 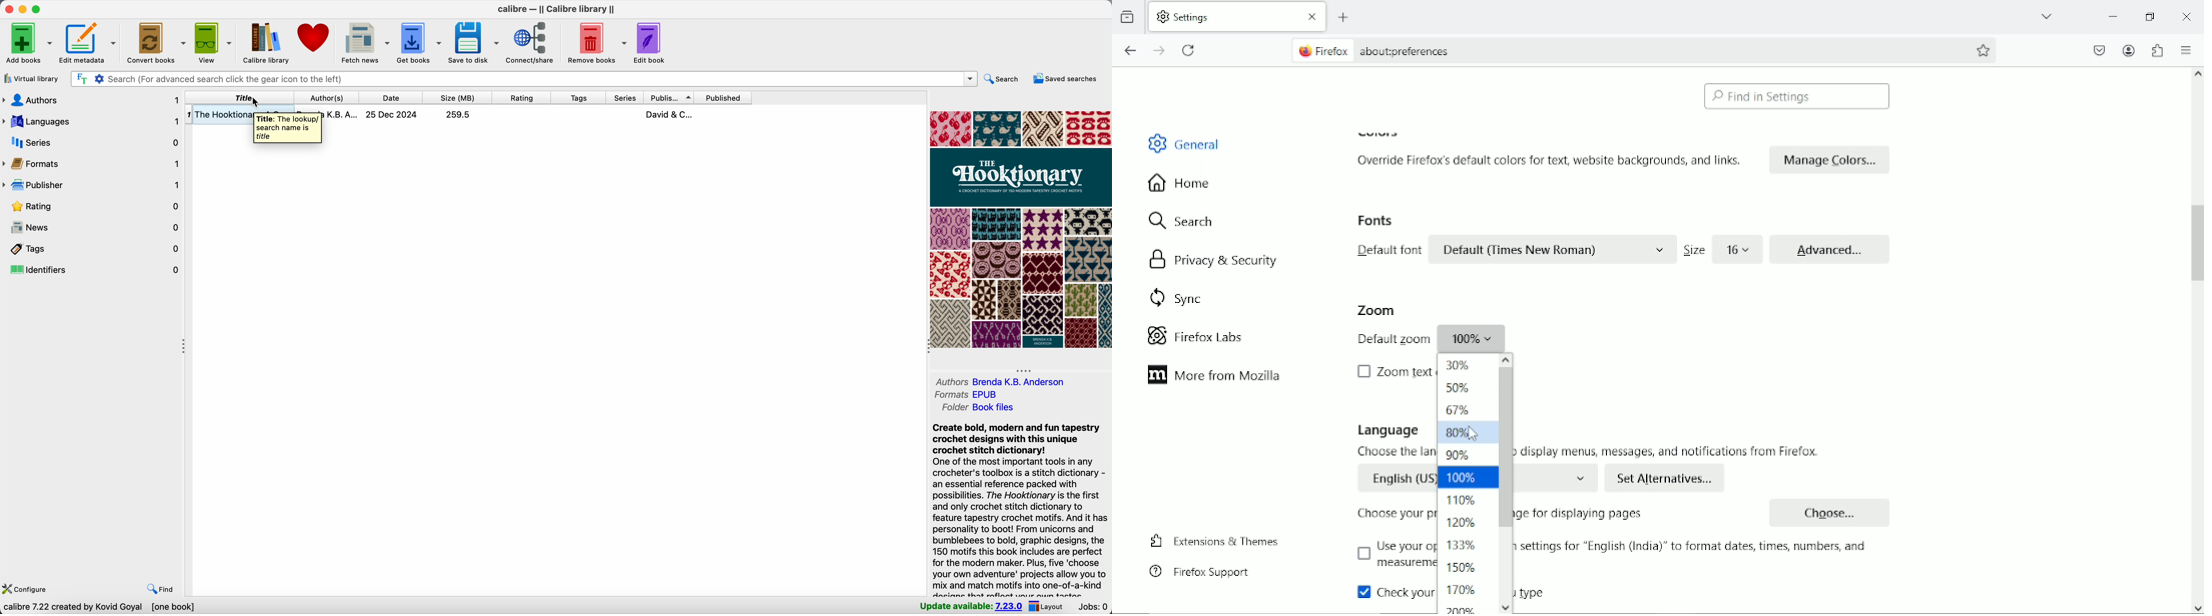 What do you see at coordinates (1182, 222) in the screenshot?
I see `Search` at bounding box center [1182, 222].